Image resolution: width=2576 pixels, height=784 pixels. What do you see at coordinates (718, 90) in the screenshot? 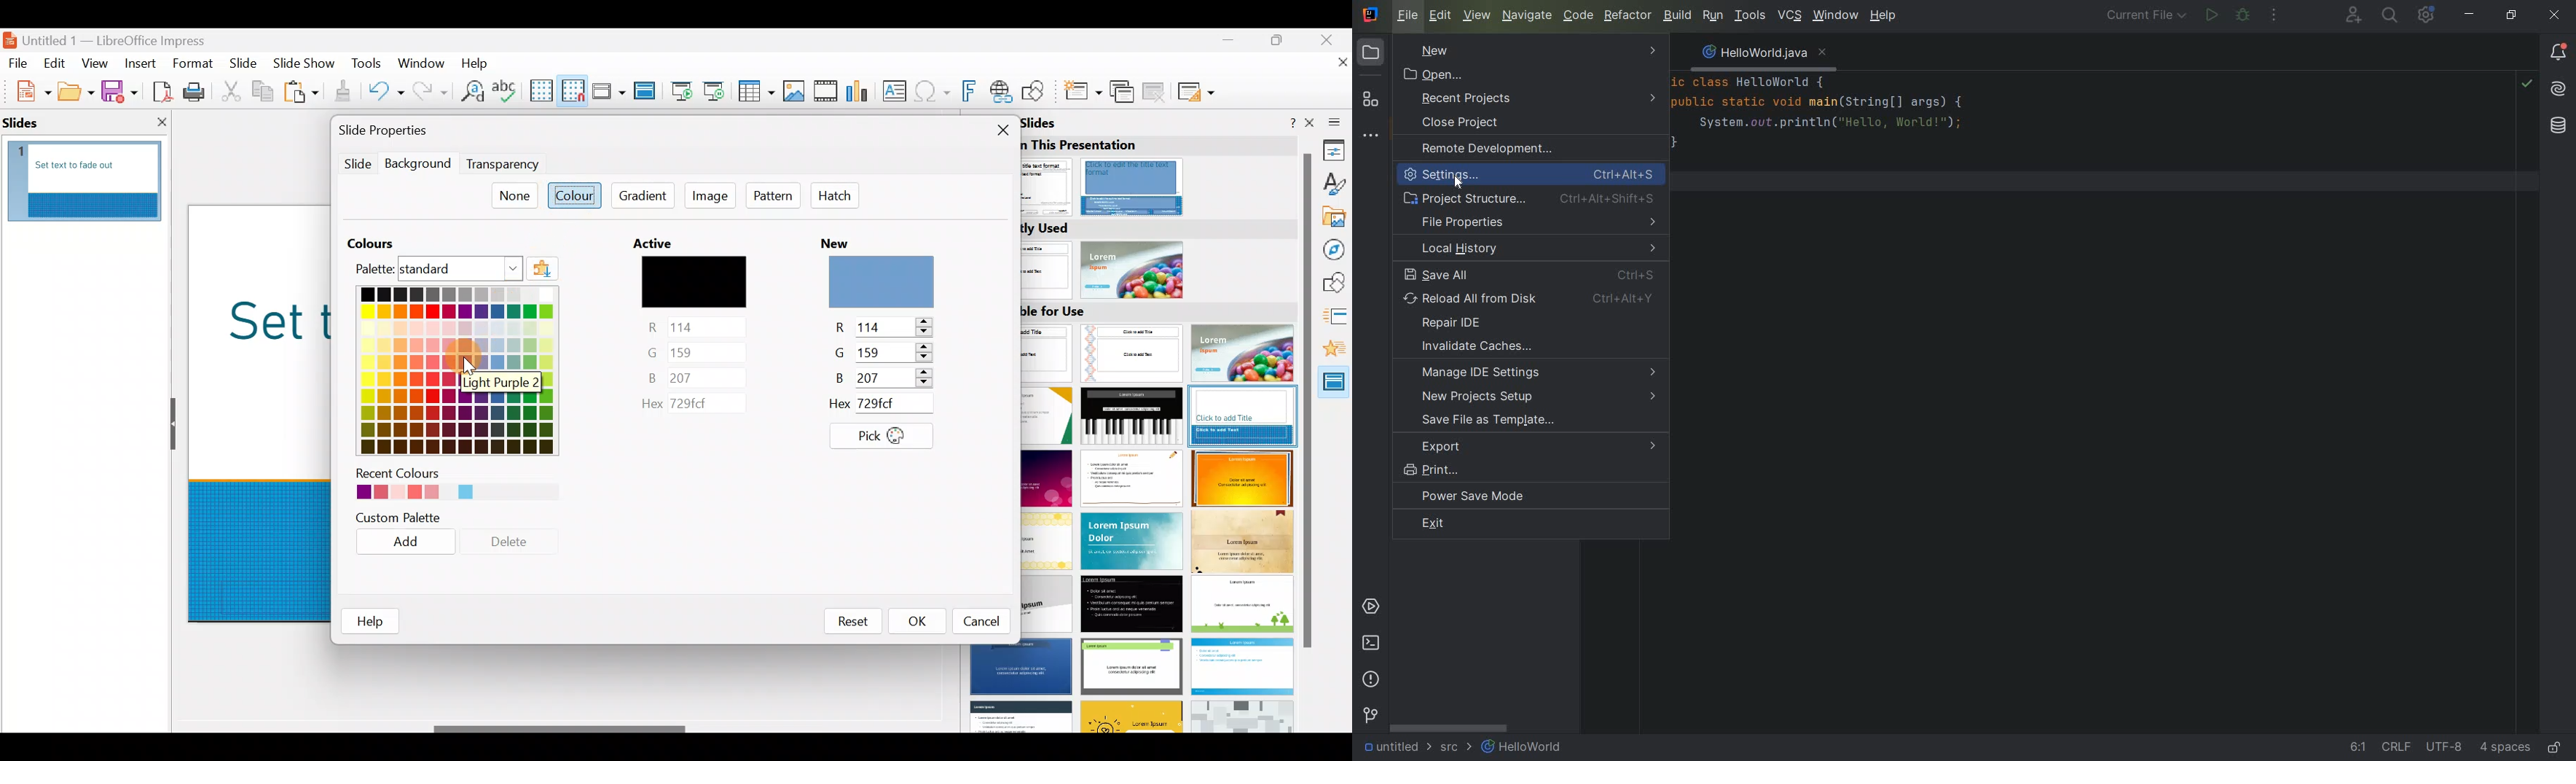
I see `Start from current slide` at bounding box center [718, 90].